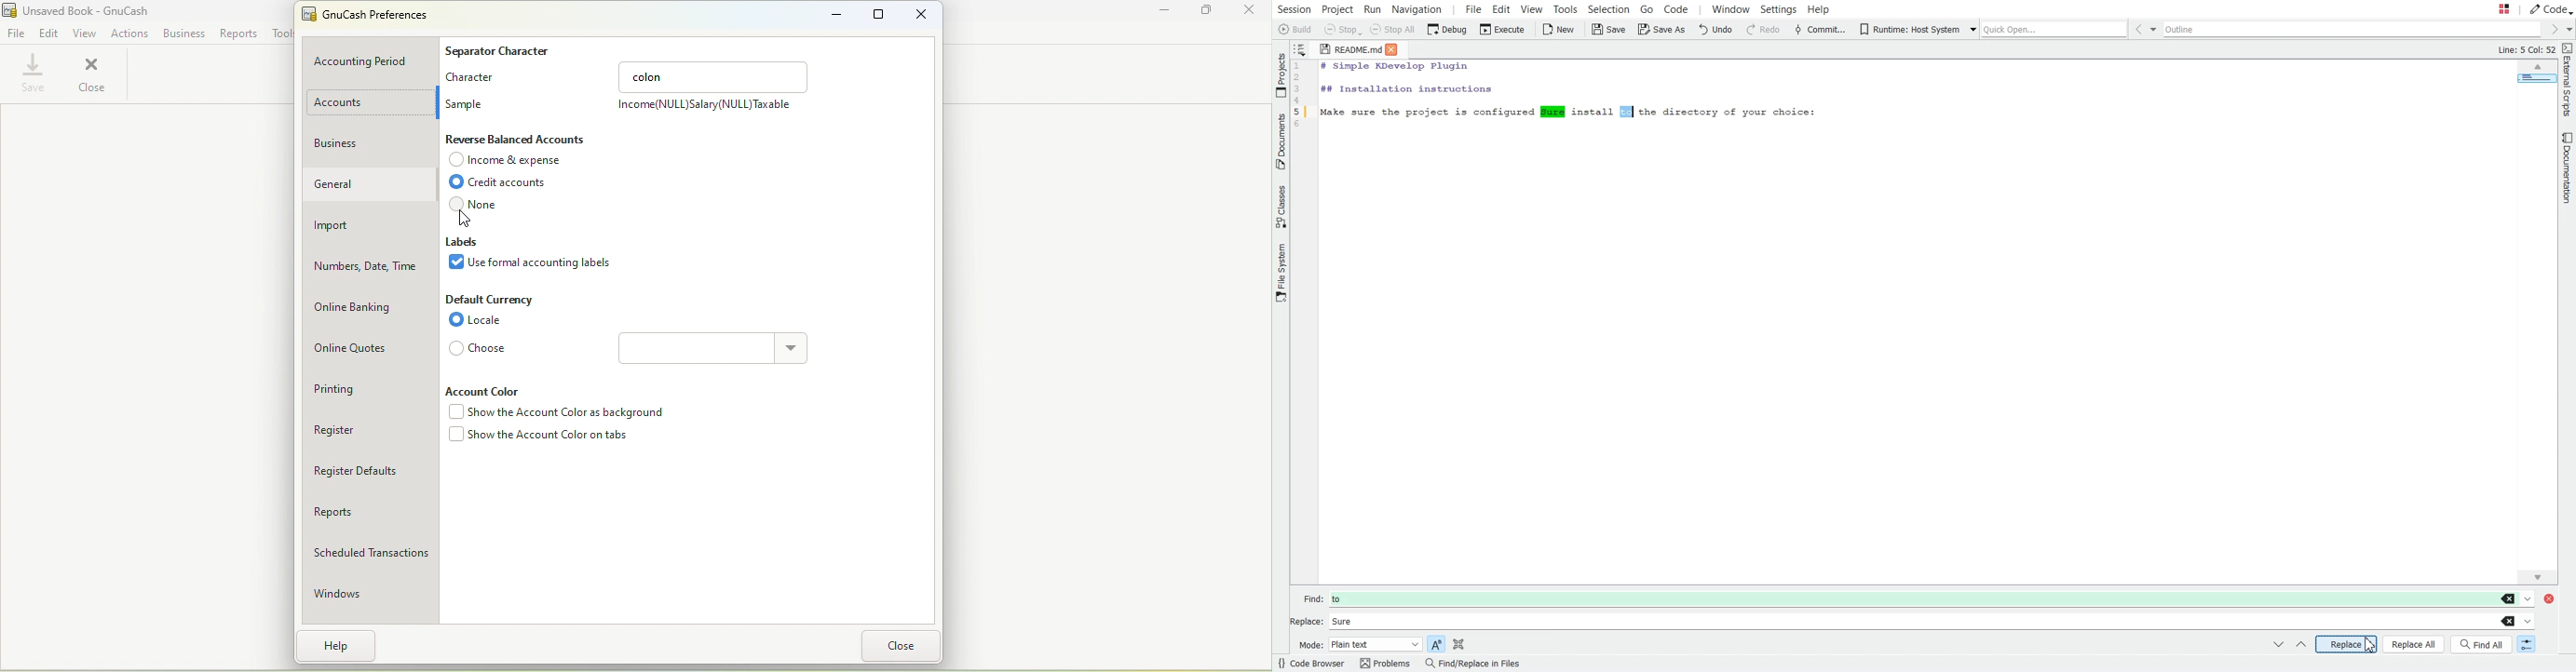 Image resolution: width=2576 pixels, height=672 pixels. What do you see at coordinates (370, 185) in the screenshot?
I see `General` at bounding box center [370, 185].